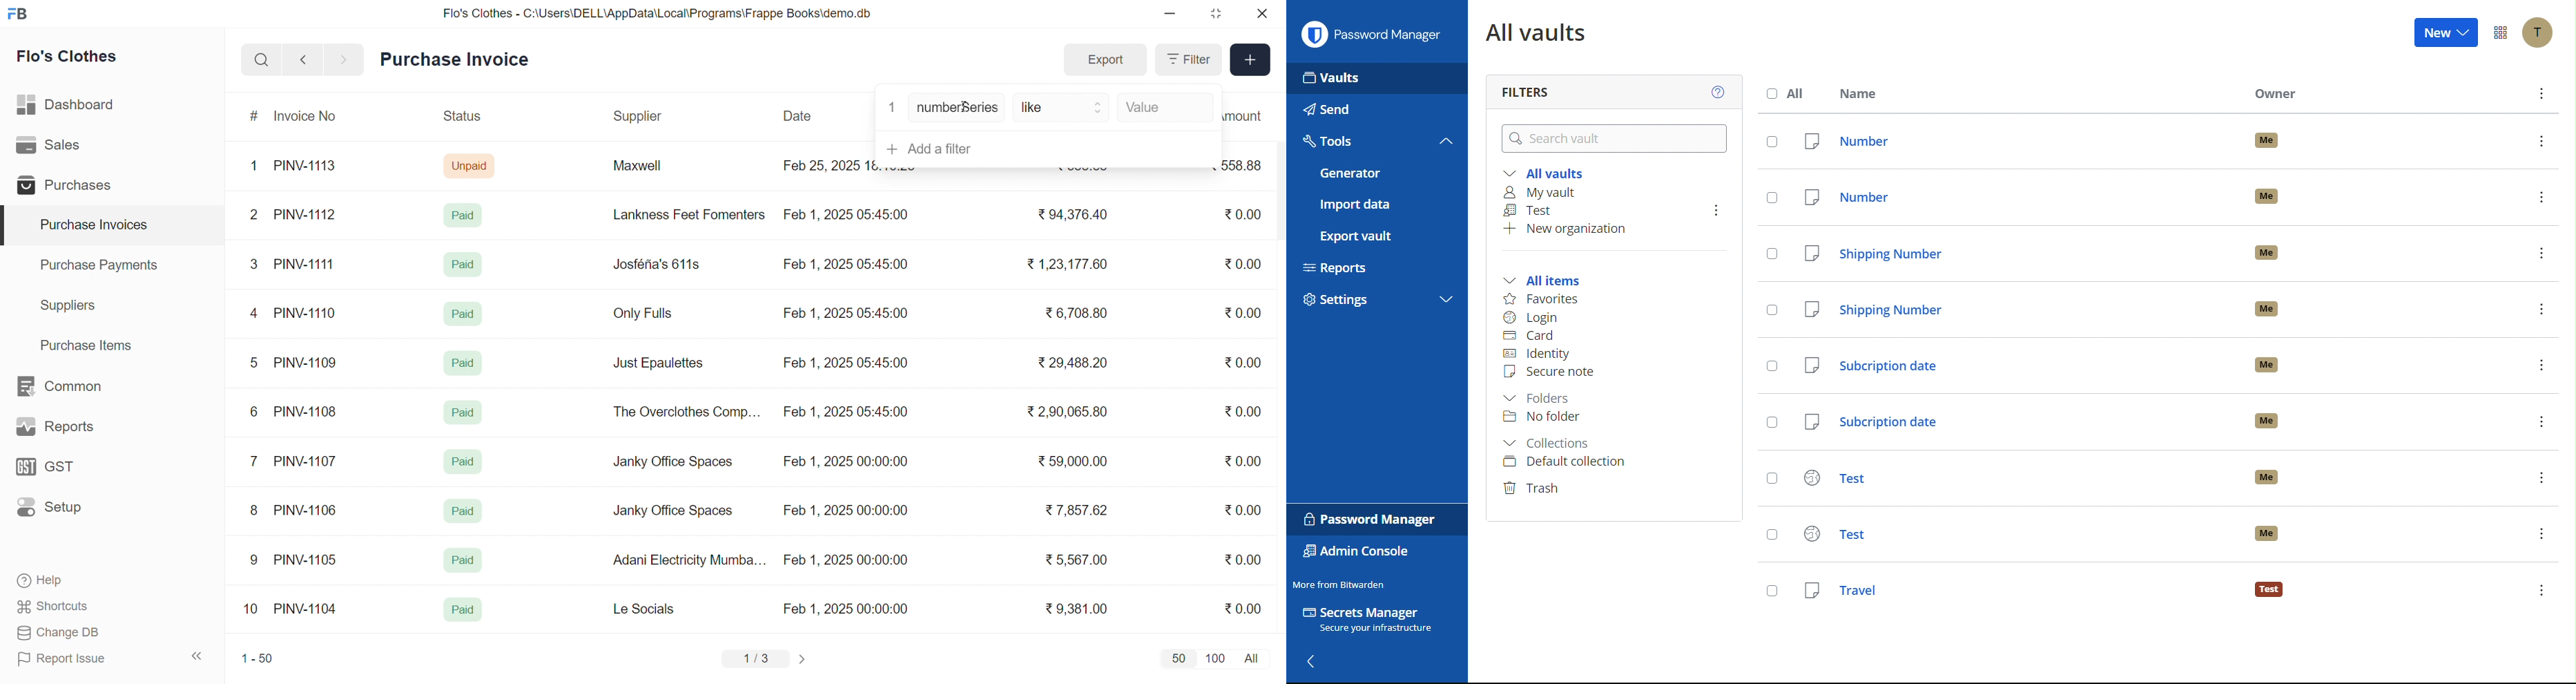 The width and height of the screenshot is (2576, 700). What do you see at coordinates (463, 610) in the screenshot?
I see `Paid` at bounding box center [463, 610].